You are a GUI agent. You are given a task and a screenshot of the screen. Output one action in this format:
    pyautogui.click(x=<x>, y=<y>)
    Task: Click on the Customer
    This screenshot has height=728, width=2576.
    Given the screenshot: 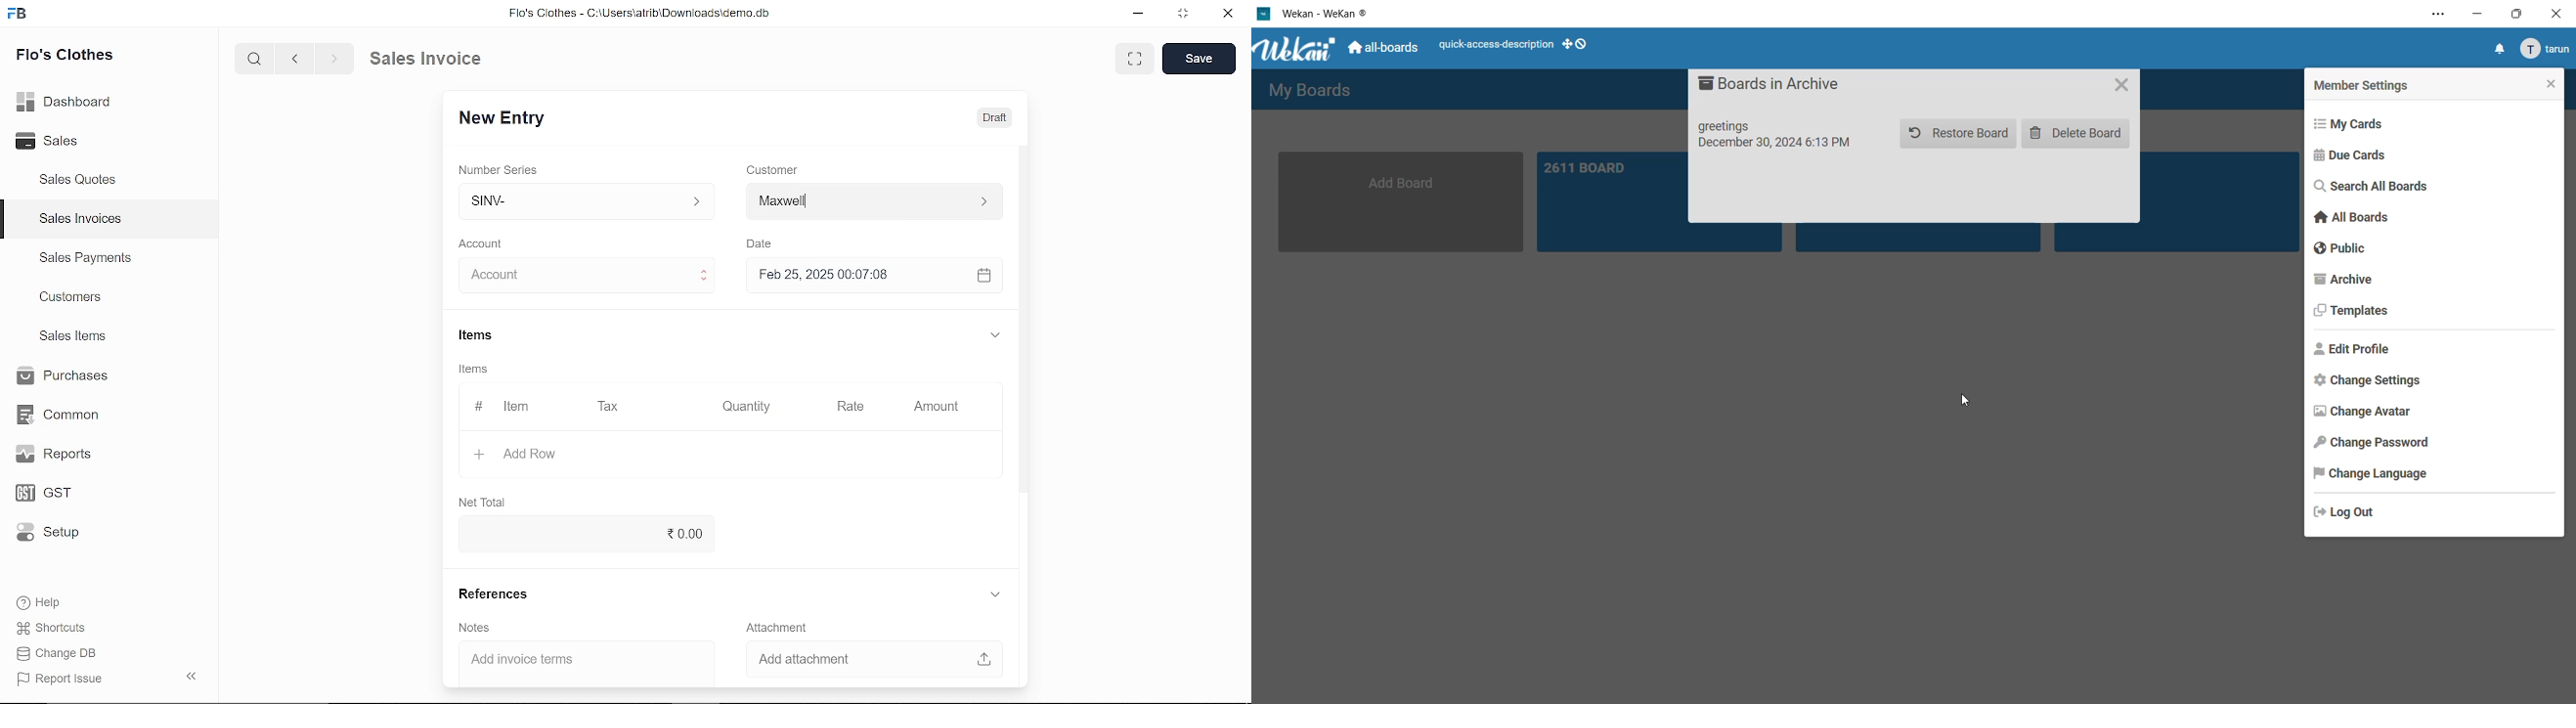 What is the action you would take?
    pyautogui.click(x=772, y=169)
    